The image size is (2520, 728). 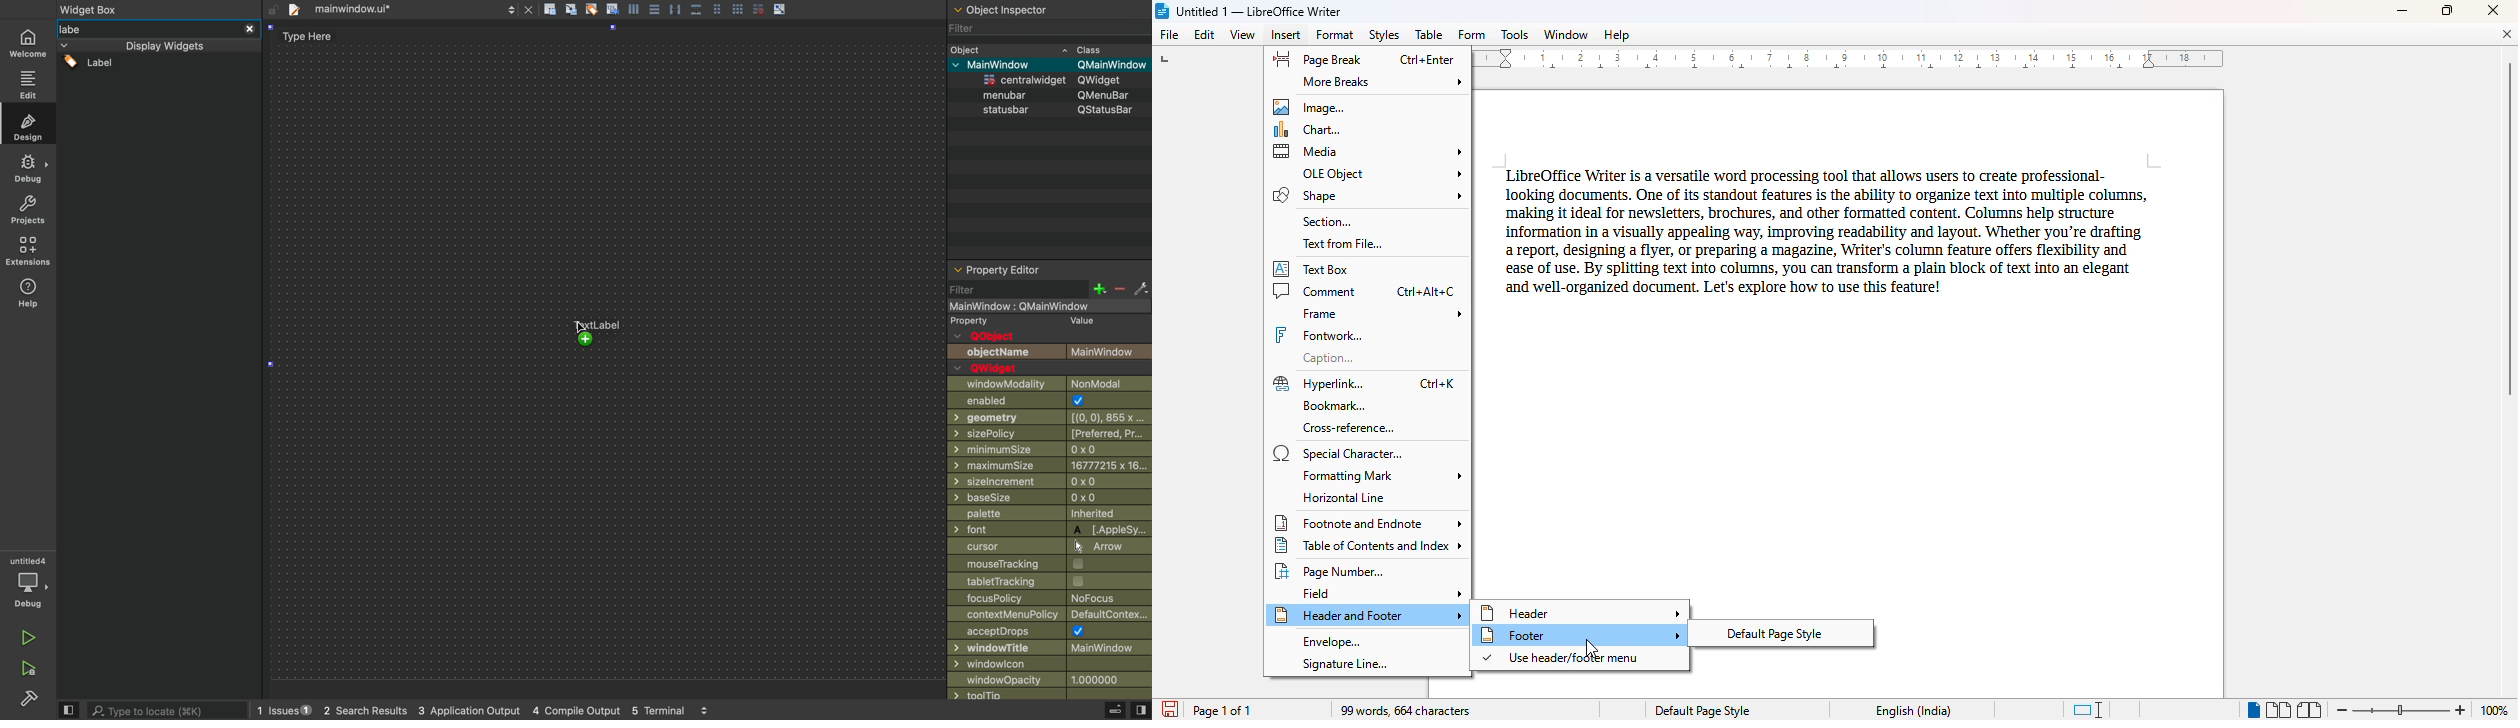 I want to click on section, so click(x=1327, y=221).